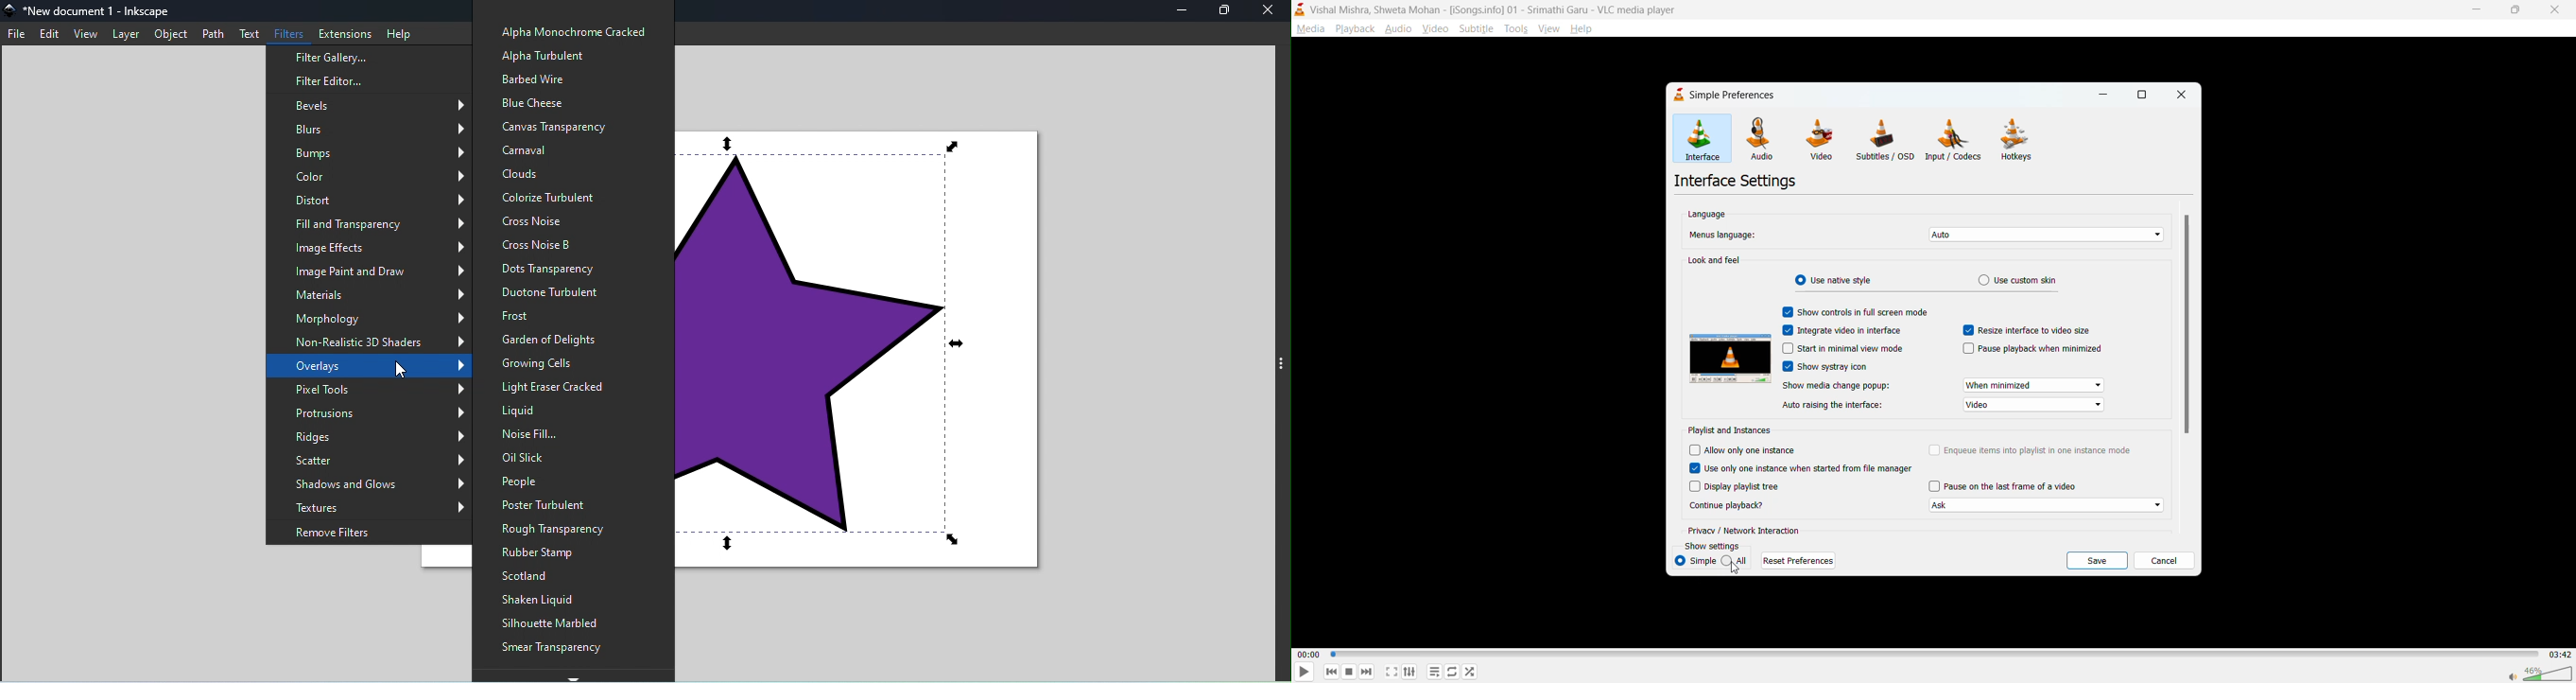  I want to click on Scatter, so click(372, 463).